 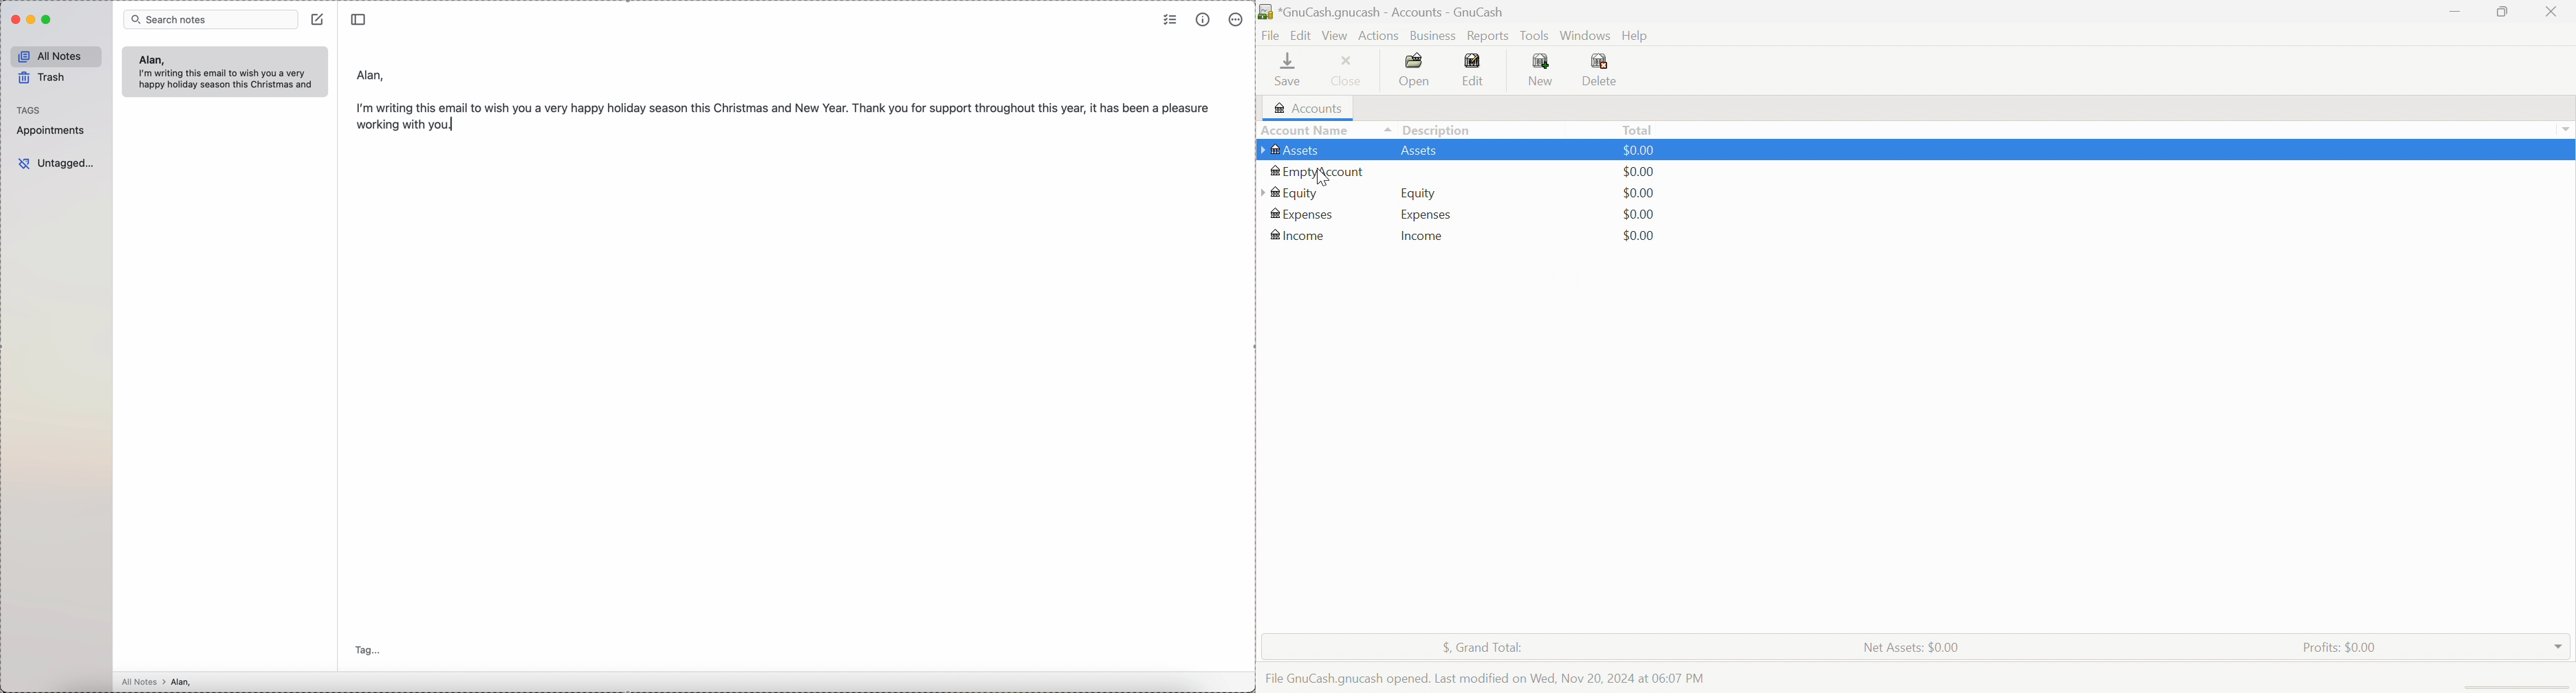 What do you see at coordinates (1906, 646) in the screenshot?
I see `Net Assets: $0.00` at bounding box center [1906, 646].